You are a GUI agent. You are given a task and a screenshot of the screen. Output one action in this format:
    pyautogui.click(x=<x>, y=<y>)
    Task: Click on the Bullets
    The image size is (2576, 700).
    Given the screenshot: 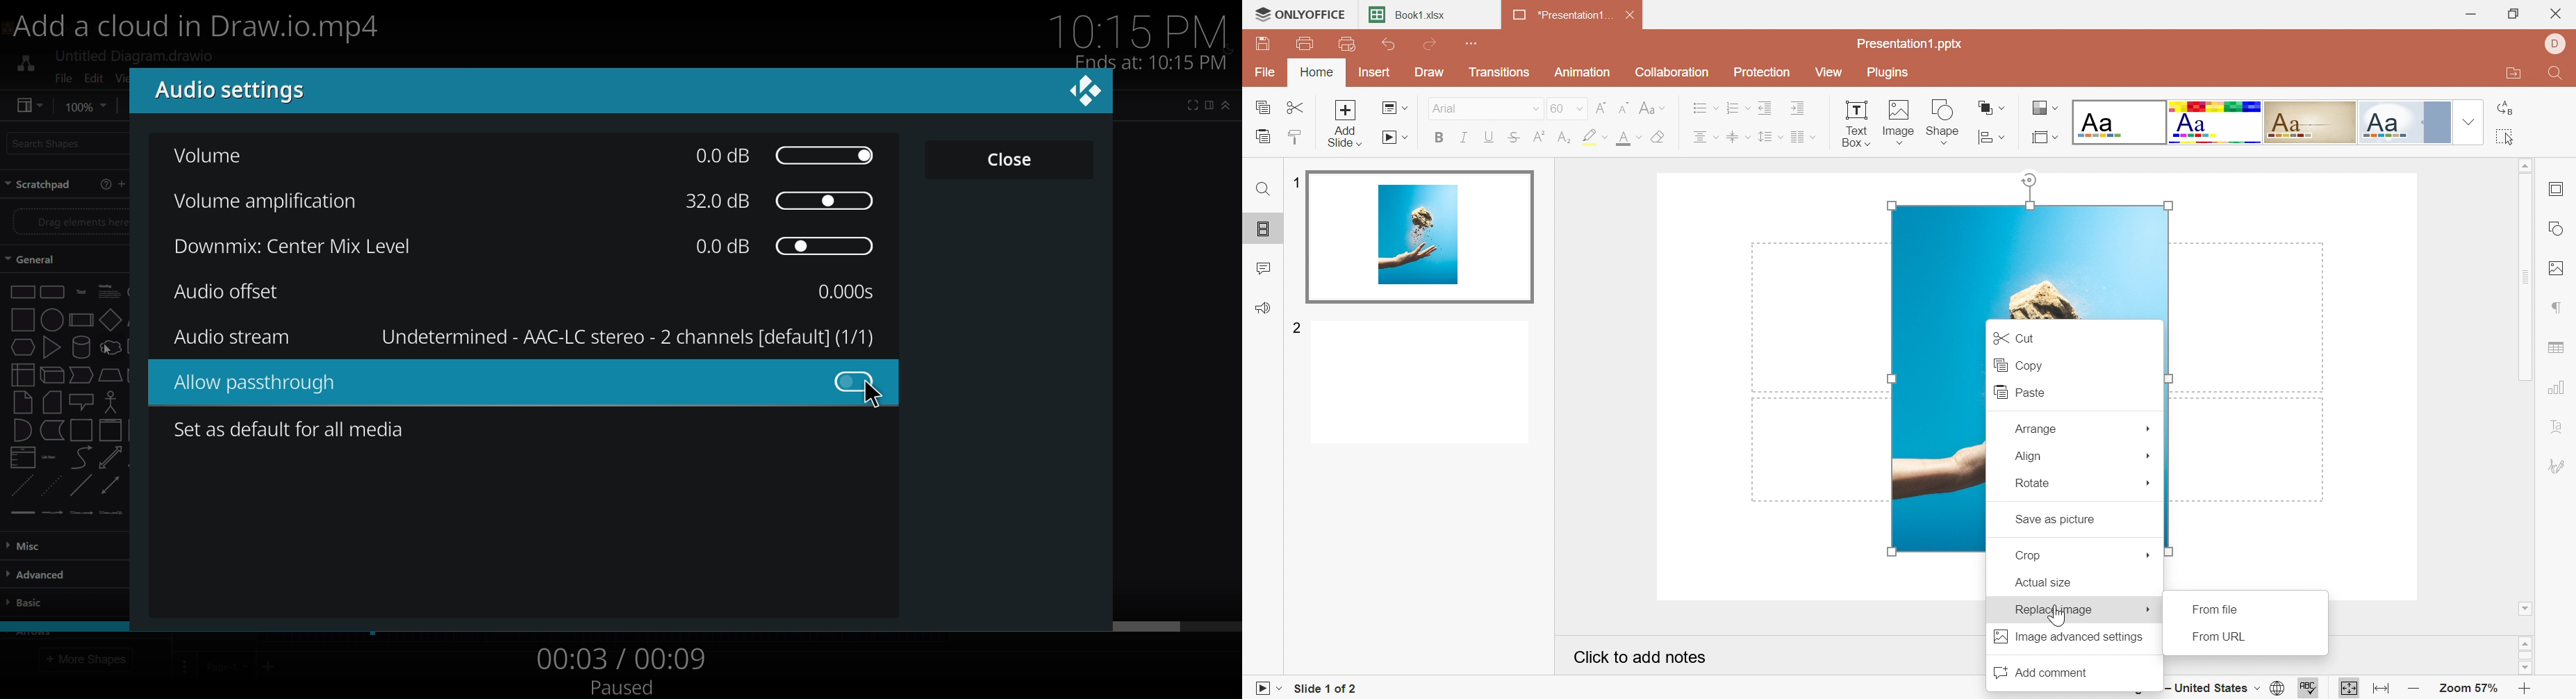 What is the action you would take?
    pyautogui.click(x=1705, y=107)
    